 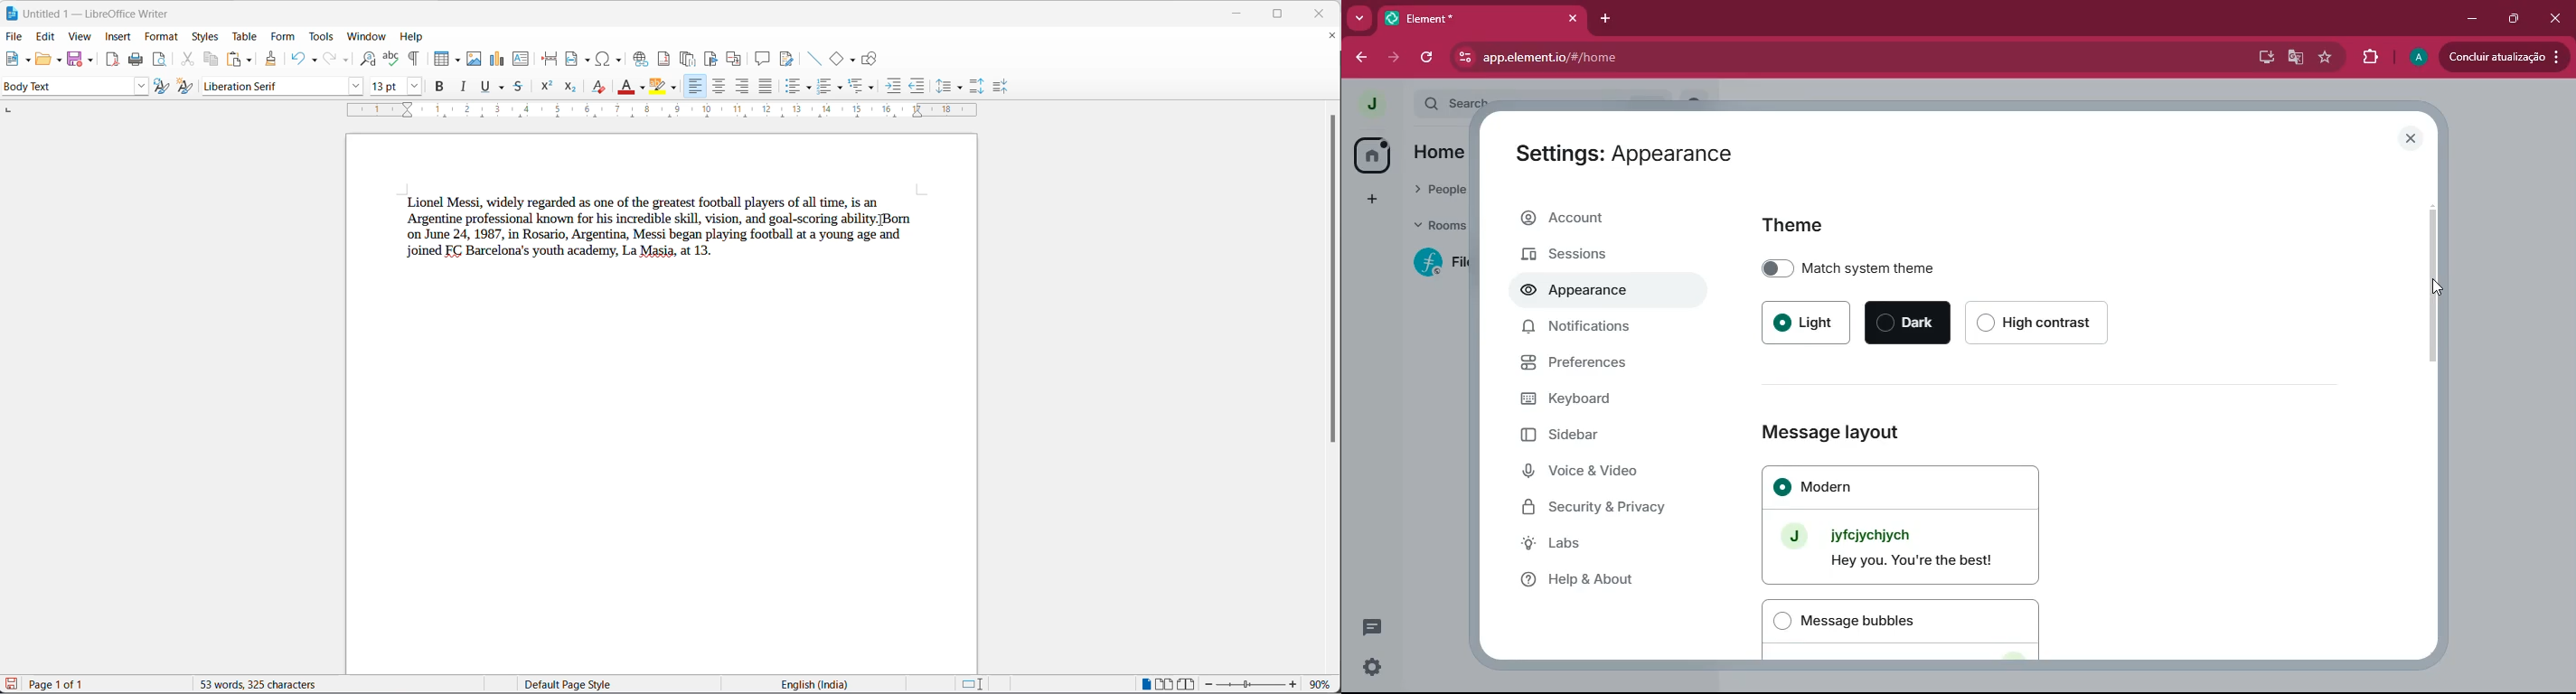 I want to click on appearance, so click(x=1581, y=293).